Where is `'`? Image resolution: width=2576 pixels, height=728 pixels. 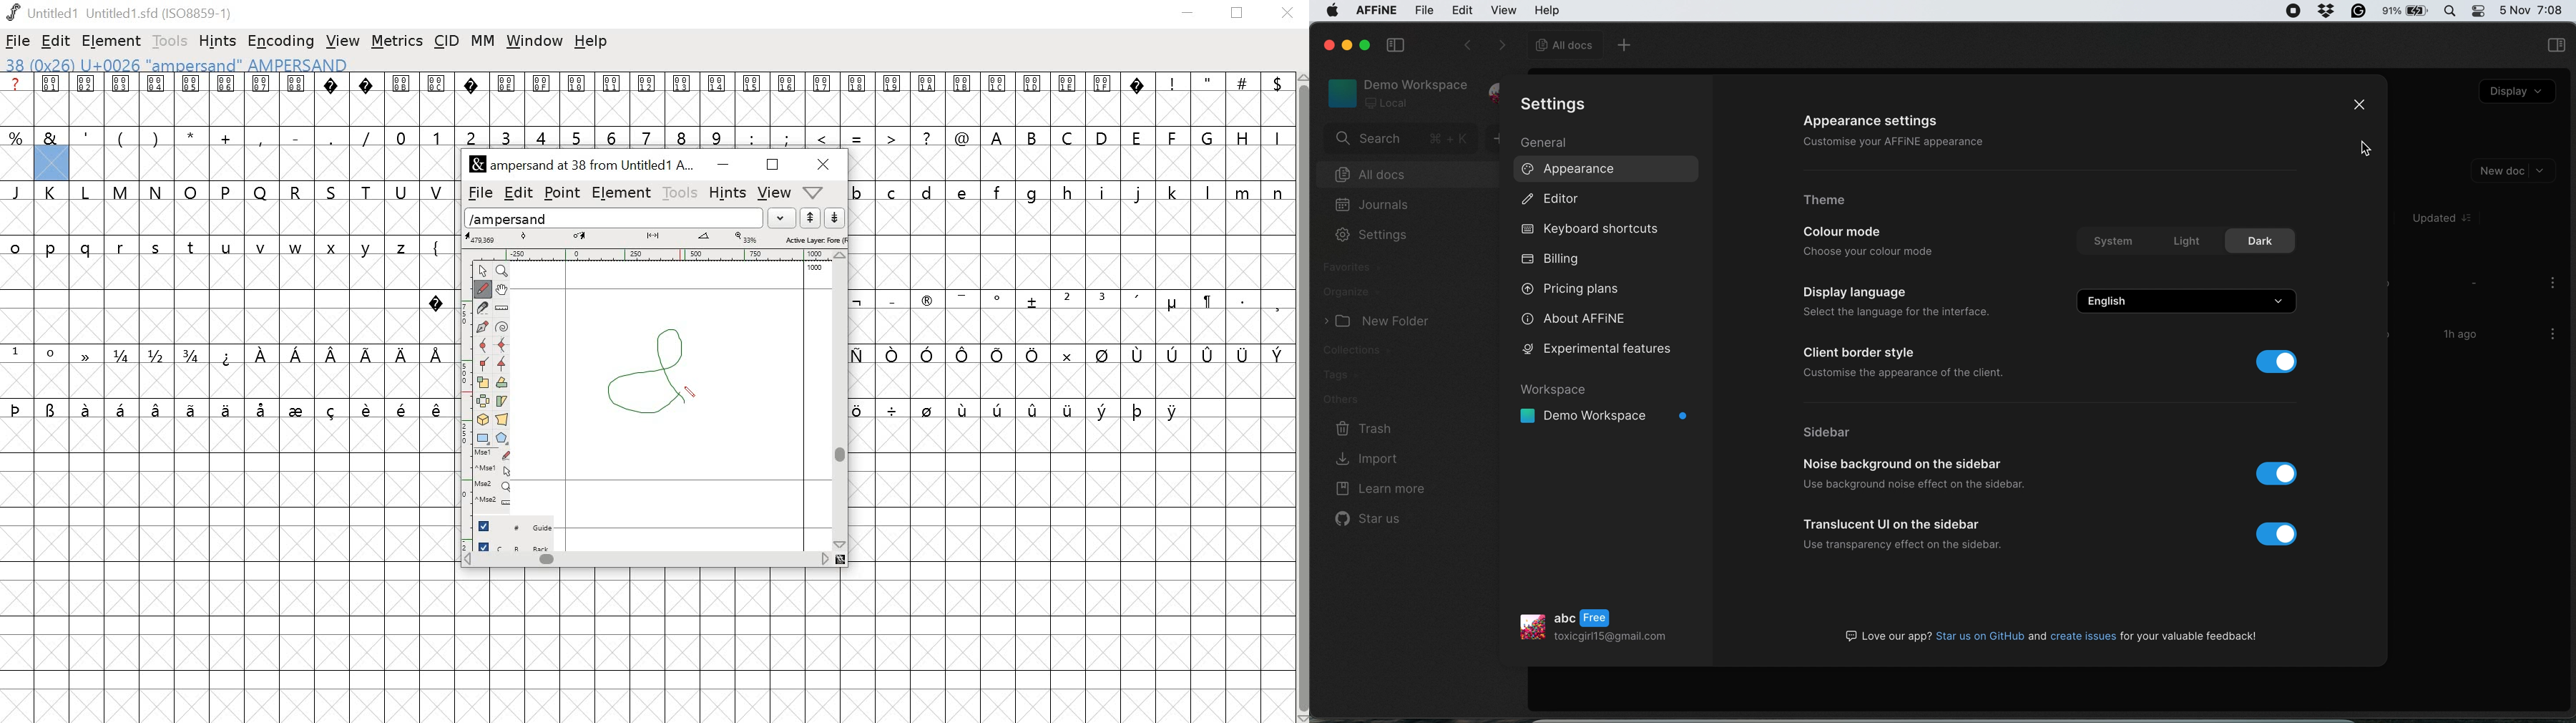
' is located at coordinates (87, 136).